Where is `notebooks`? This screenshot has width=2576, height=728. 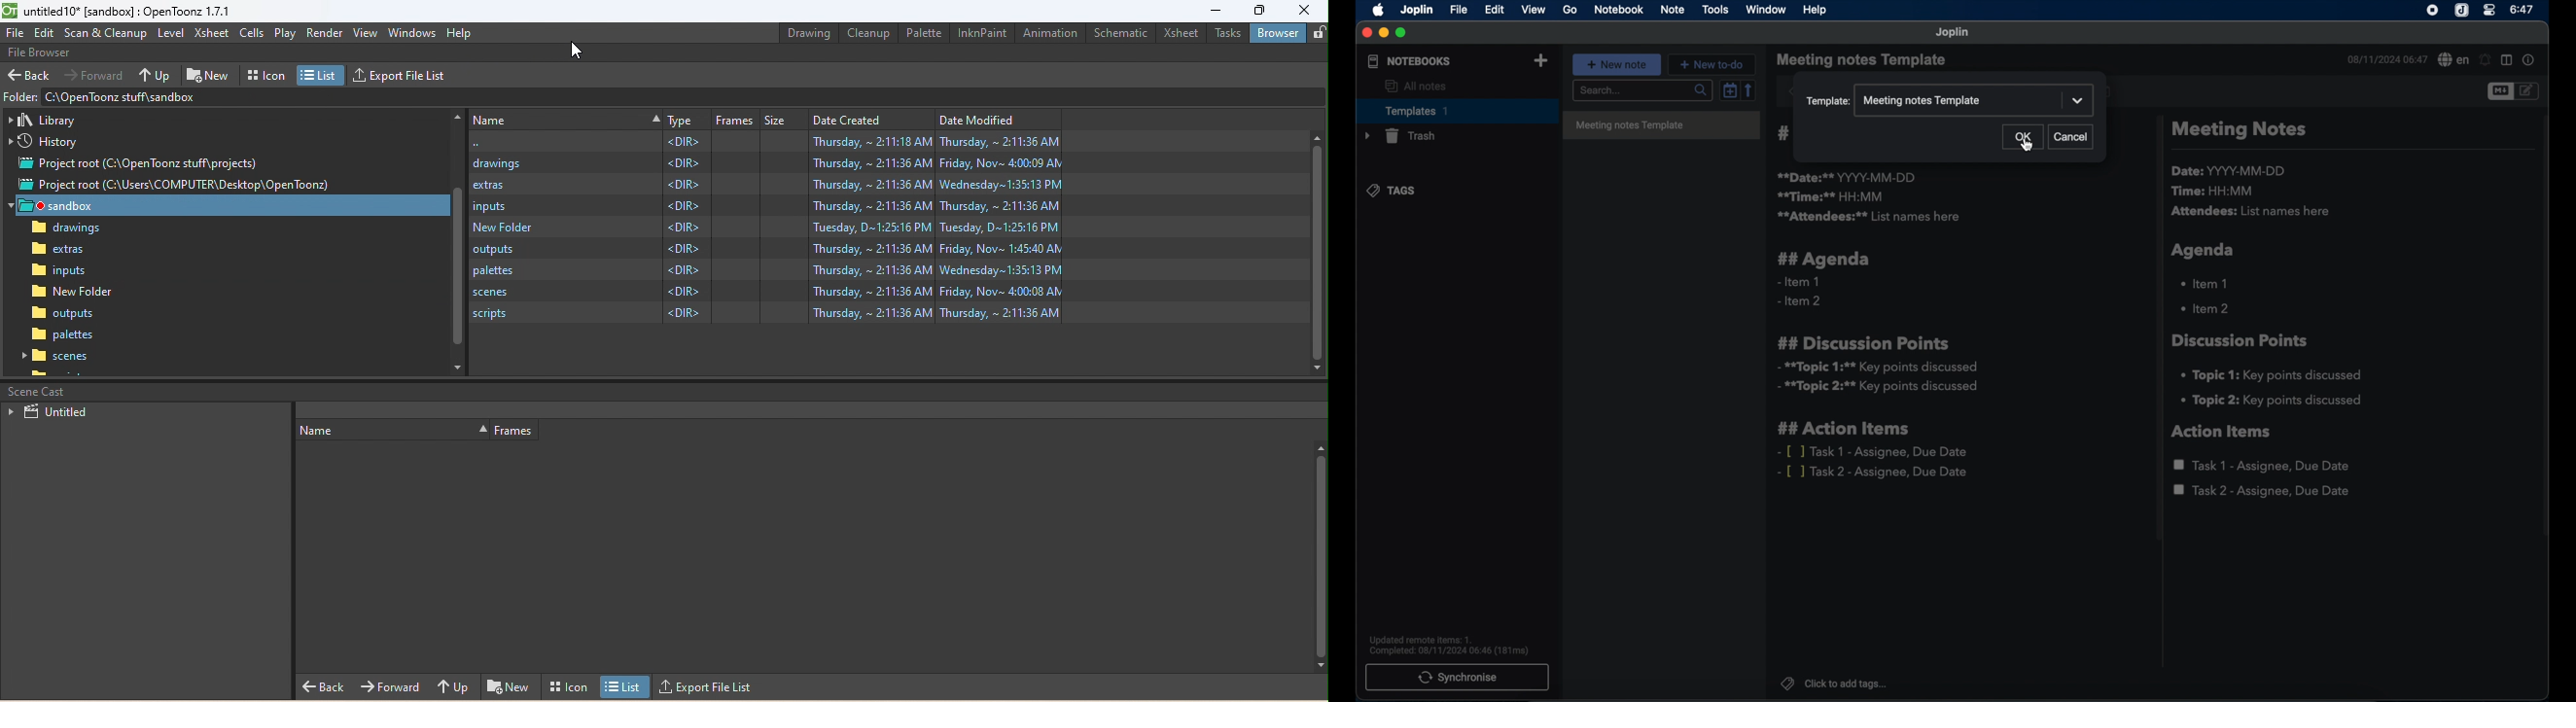 notebooks is located at coordinates (1408, 62).